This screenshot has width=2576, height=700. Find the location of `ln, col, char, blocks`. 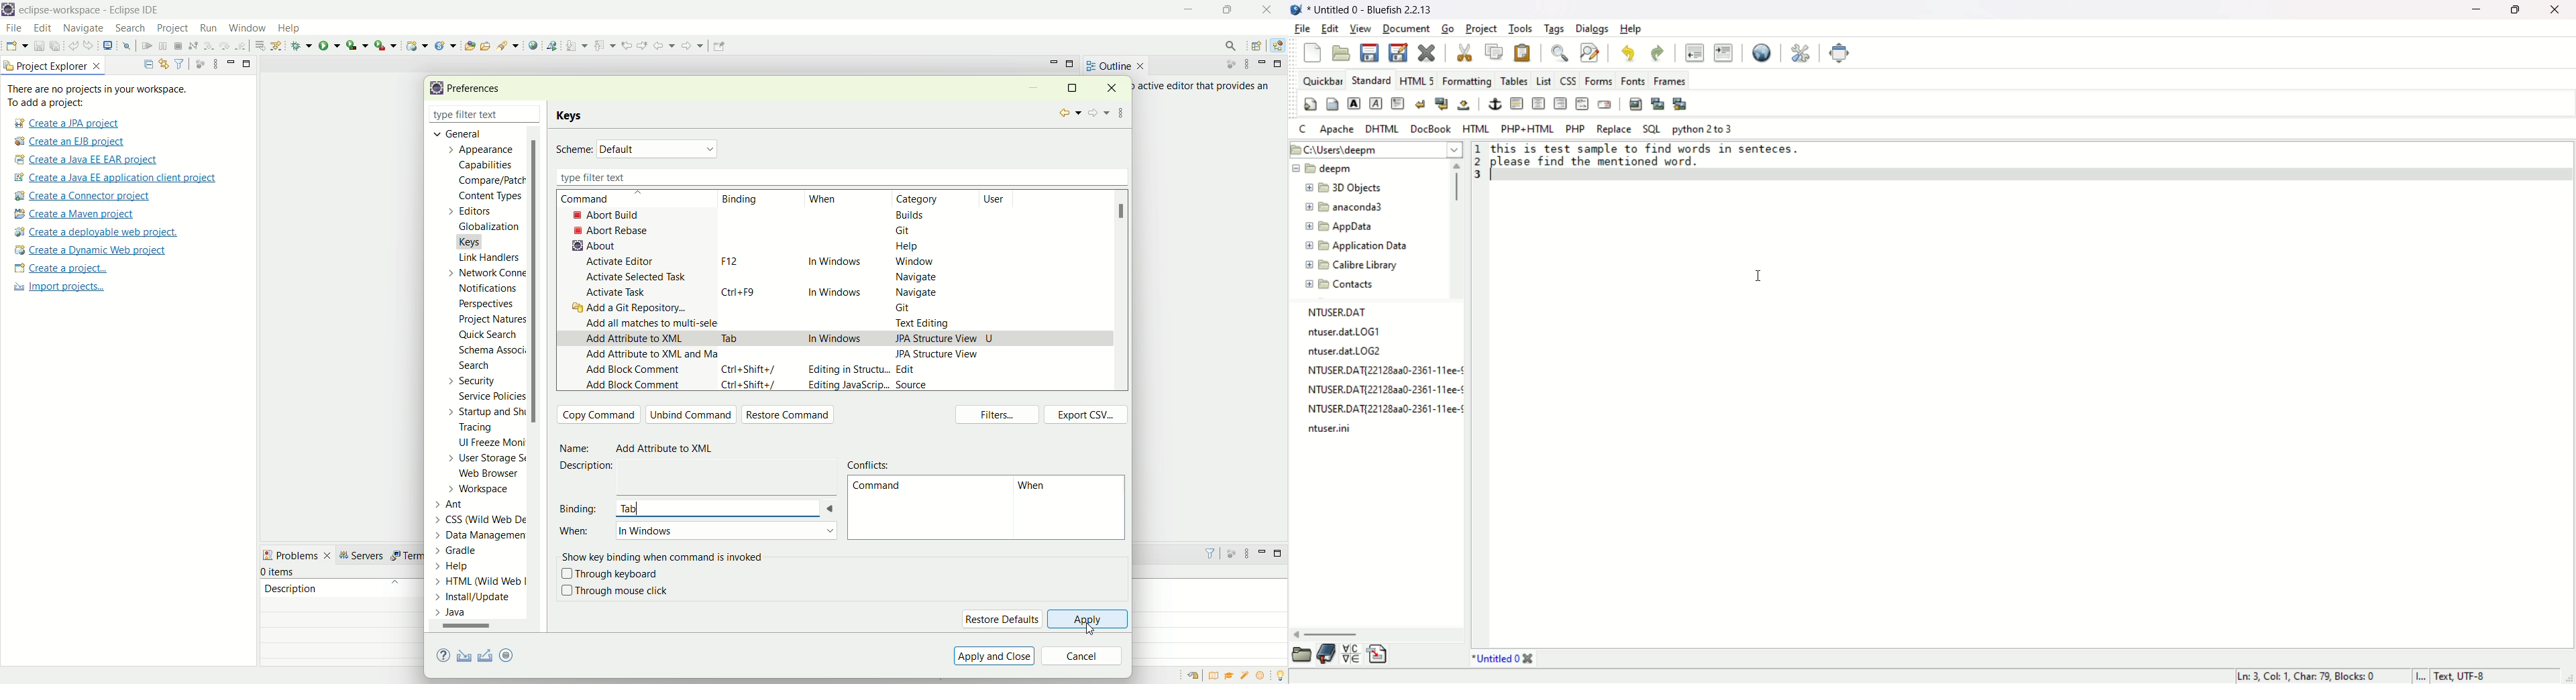

ln, col, char, blocks is located at coordinates (2304, 677).